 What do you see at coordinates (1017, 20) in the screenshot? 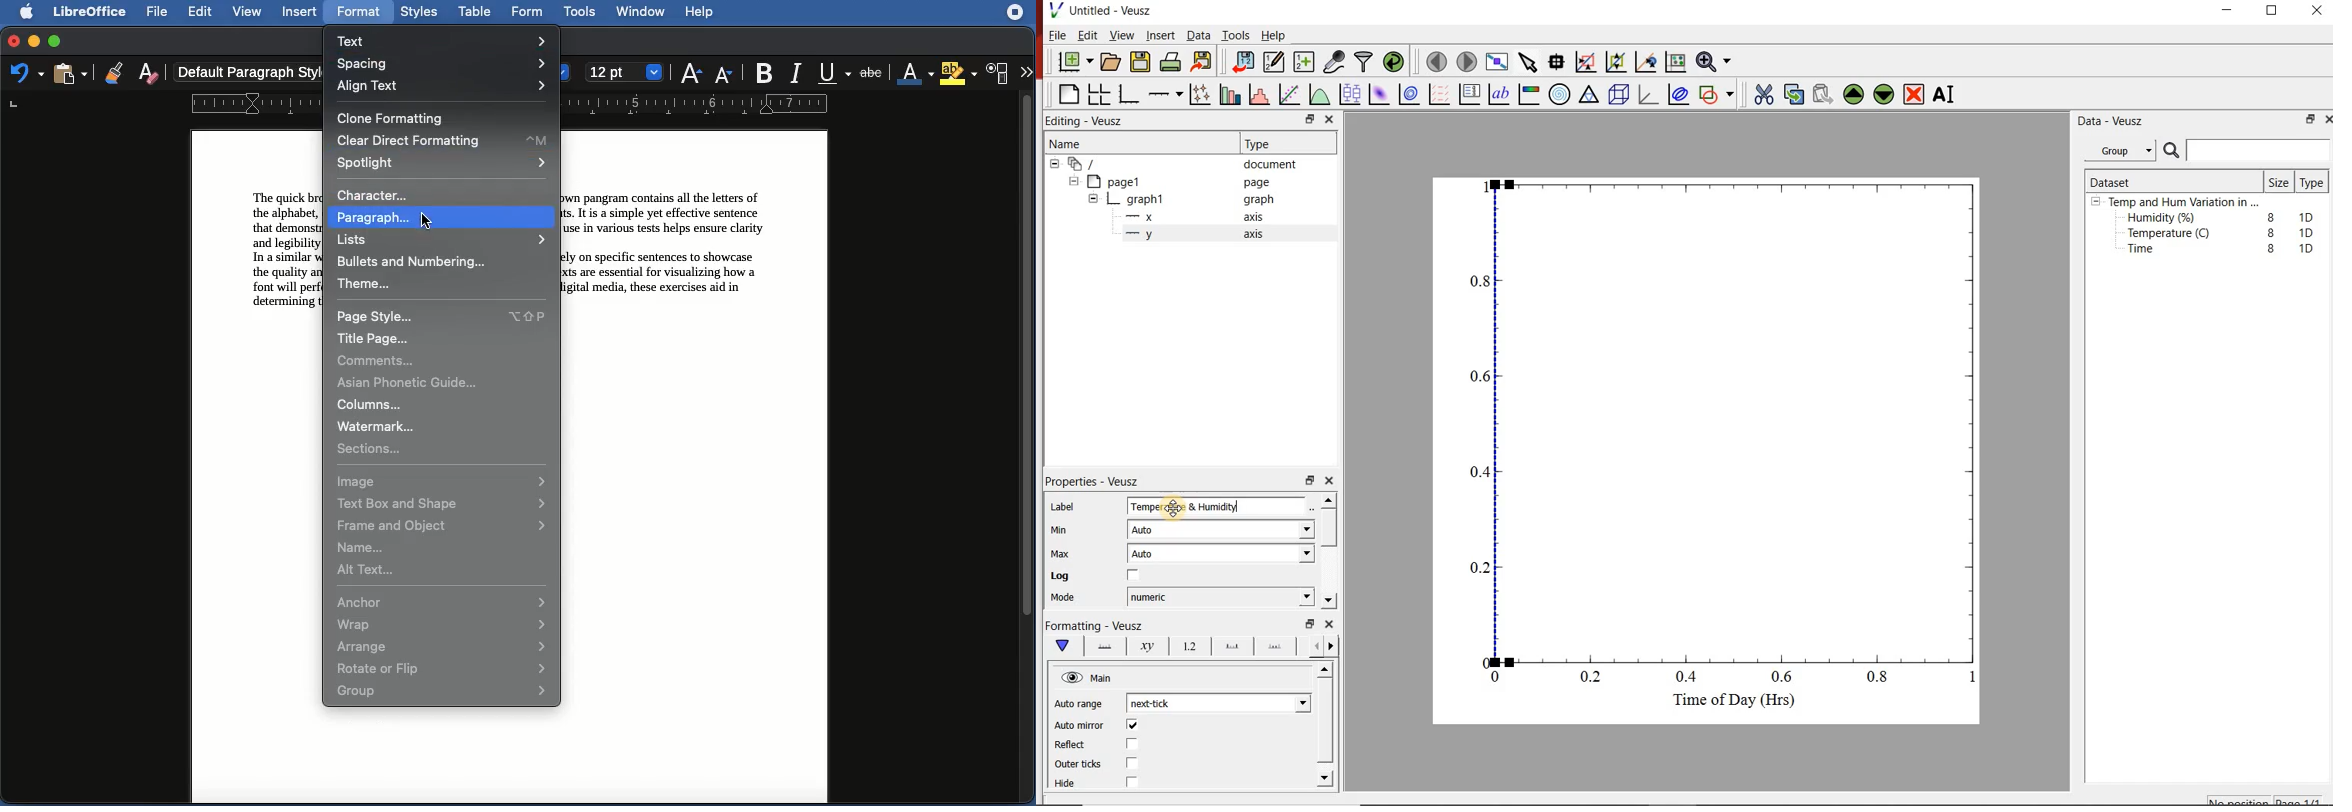
I see `extensions` at bounding box center [1017, 20].